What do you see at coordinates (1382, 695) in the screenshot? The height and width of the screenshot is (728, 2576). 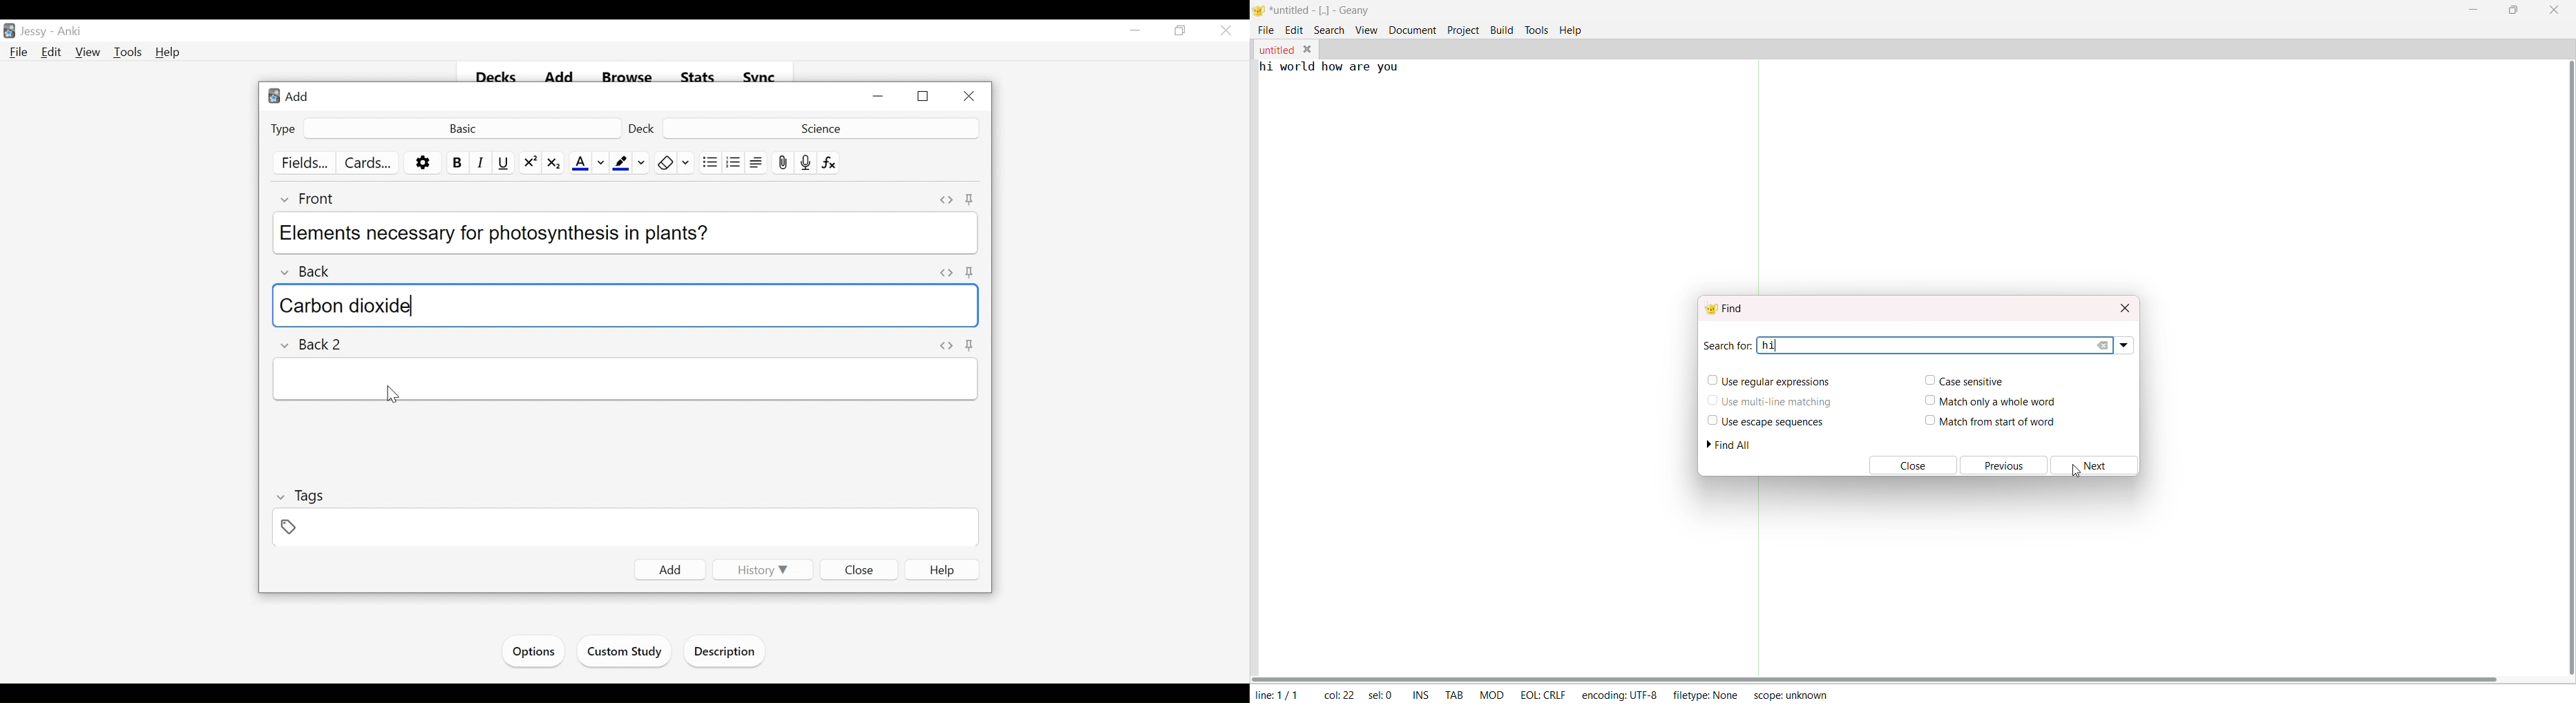 I see `sel: 0` at bounding box center [1382, 695].